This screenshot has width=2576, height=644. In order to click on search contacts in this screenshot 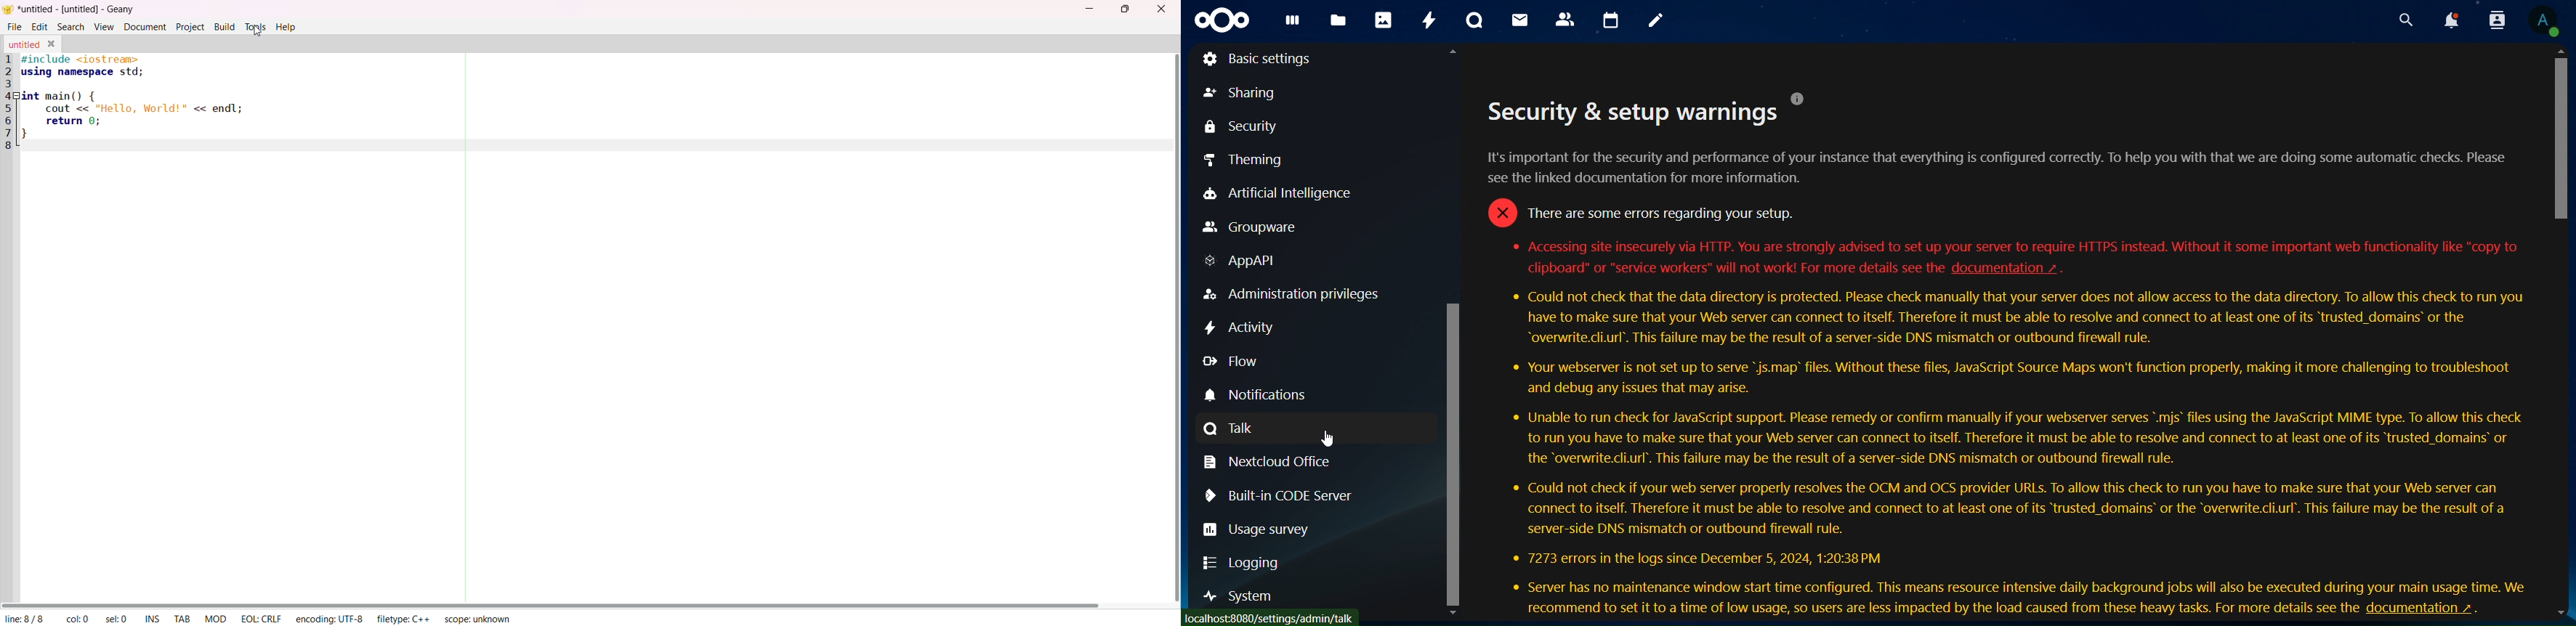, I will do `click(2495, 20)`.